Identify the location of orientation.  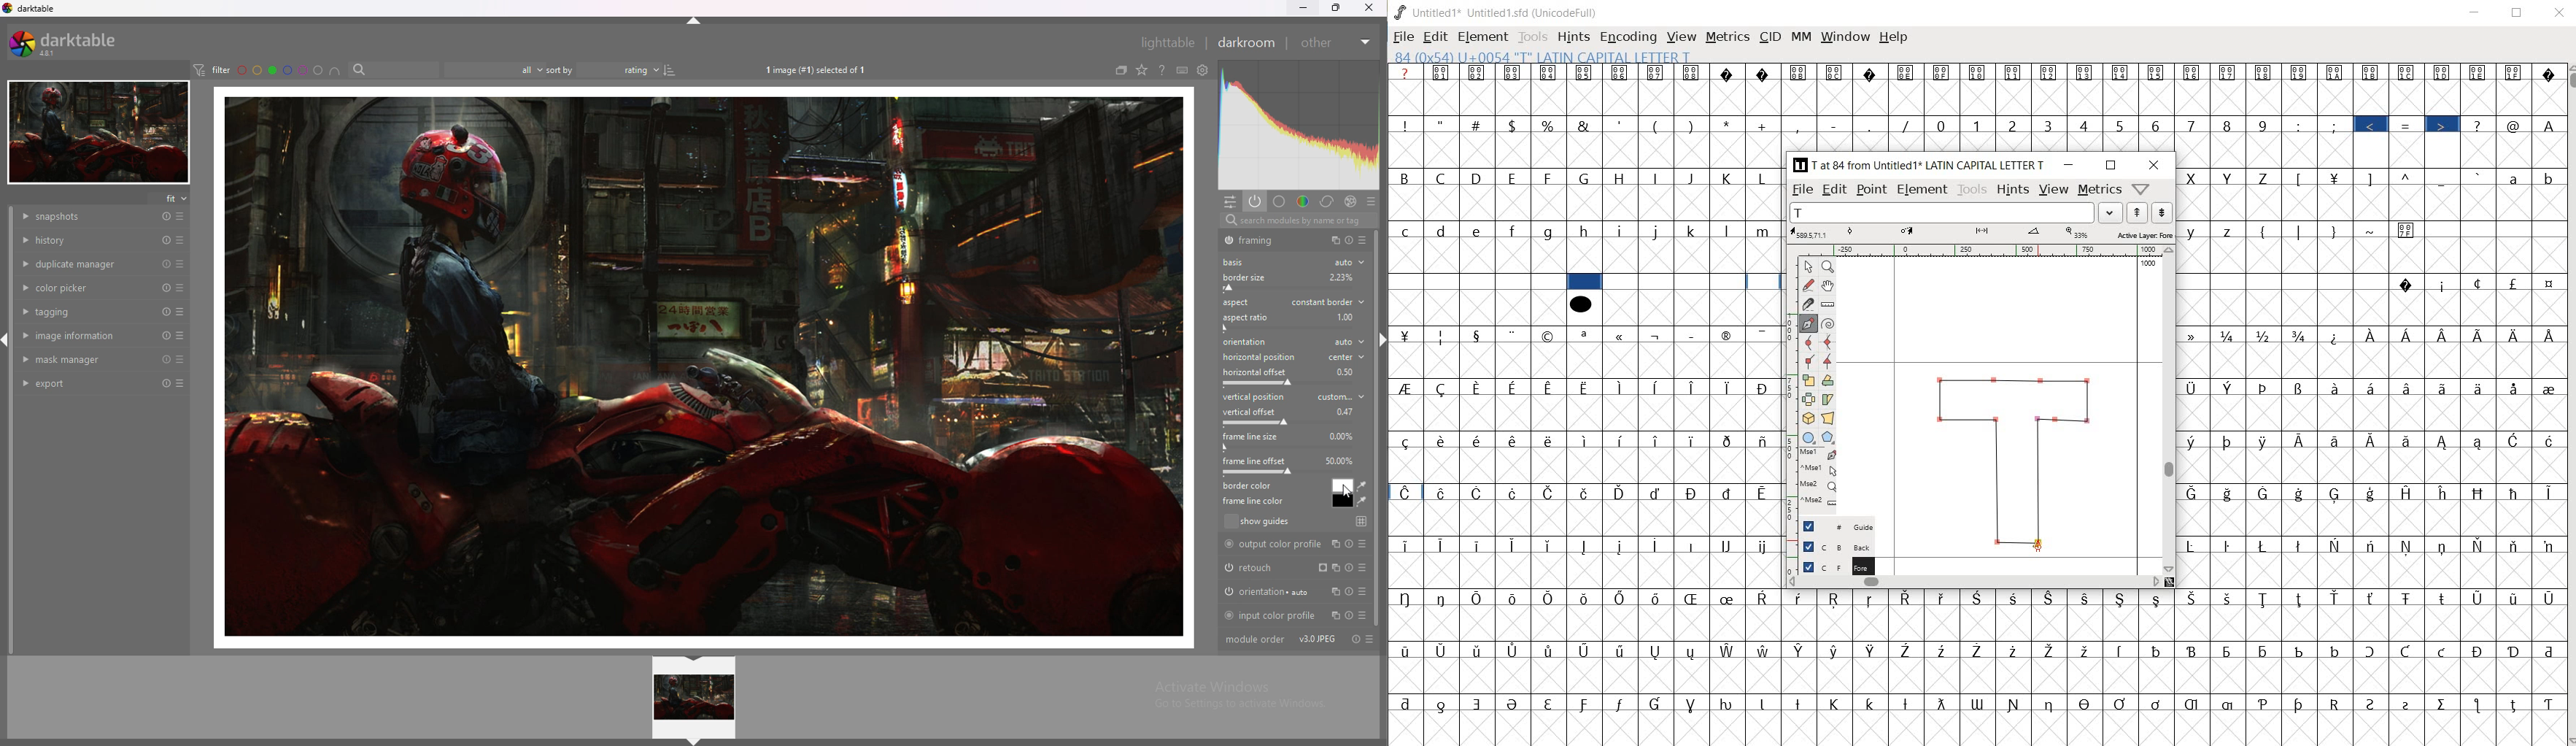
(1293, 592).